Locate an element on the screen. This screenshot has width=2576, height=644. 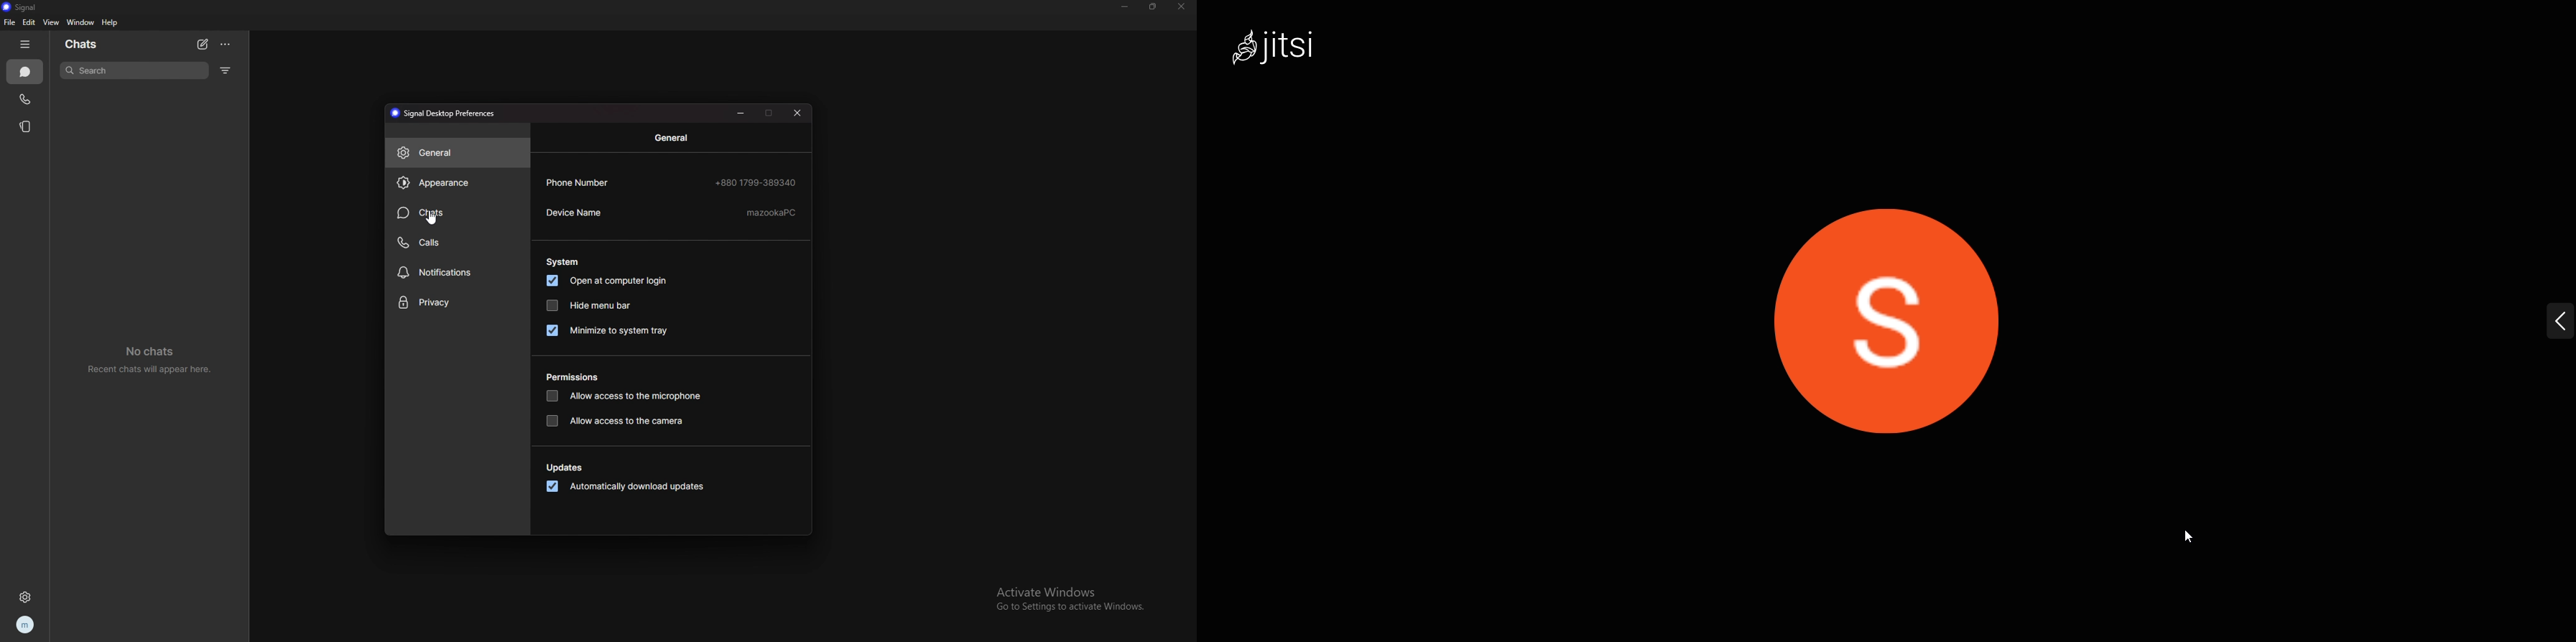
view is located at coordinates (51, 22).